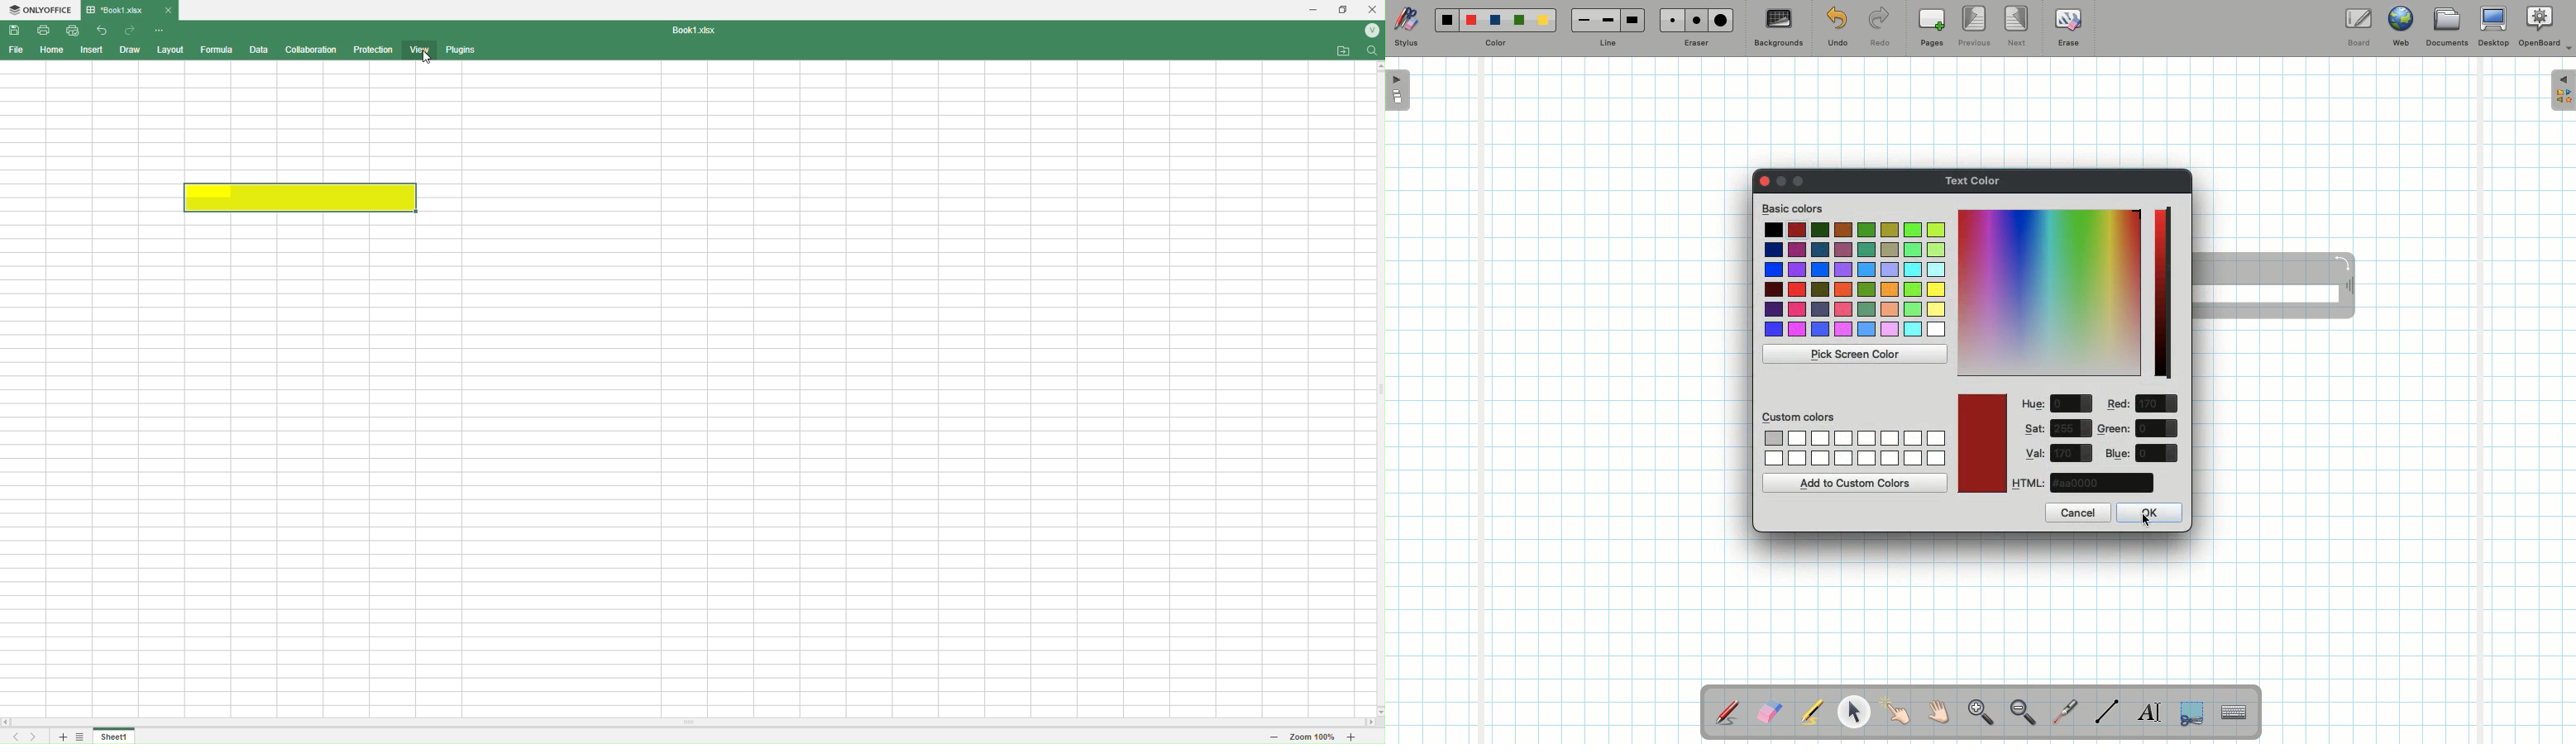  What do you see at coordinates (701, 31) in the screenshot?
I see `Book1.xlsx` at bounding box center [701, 31].